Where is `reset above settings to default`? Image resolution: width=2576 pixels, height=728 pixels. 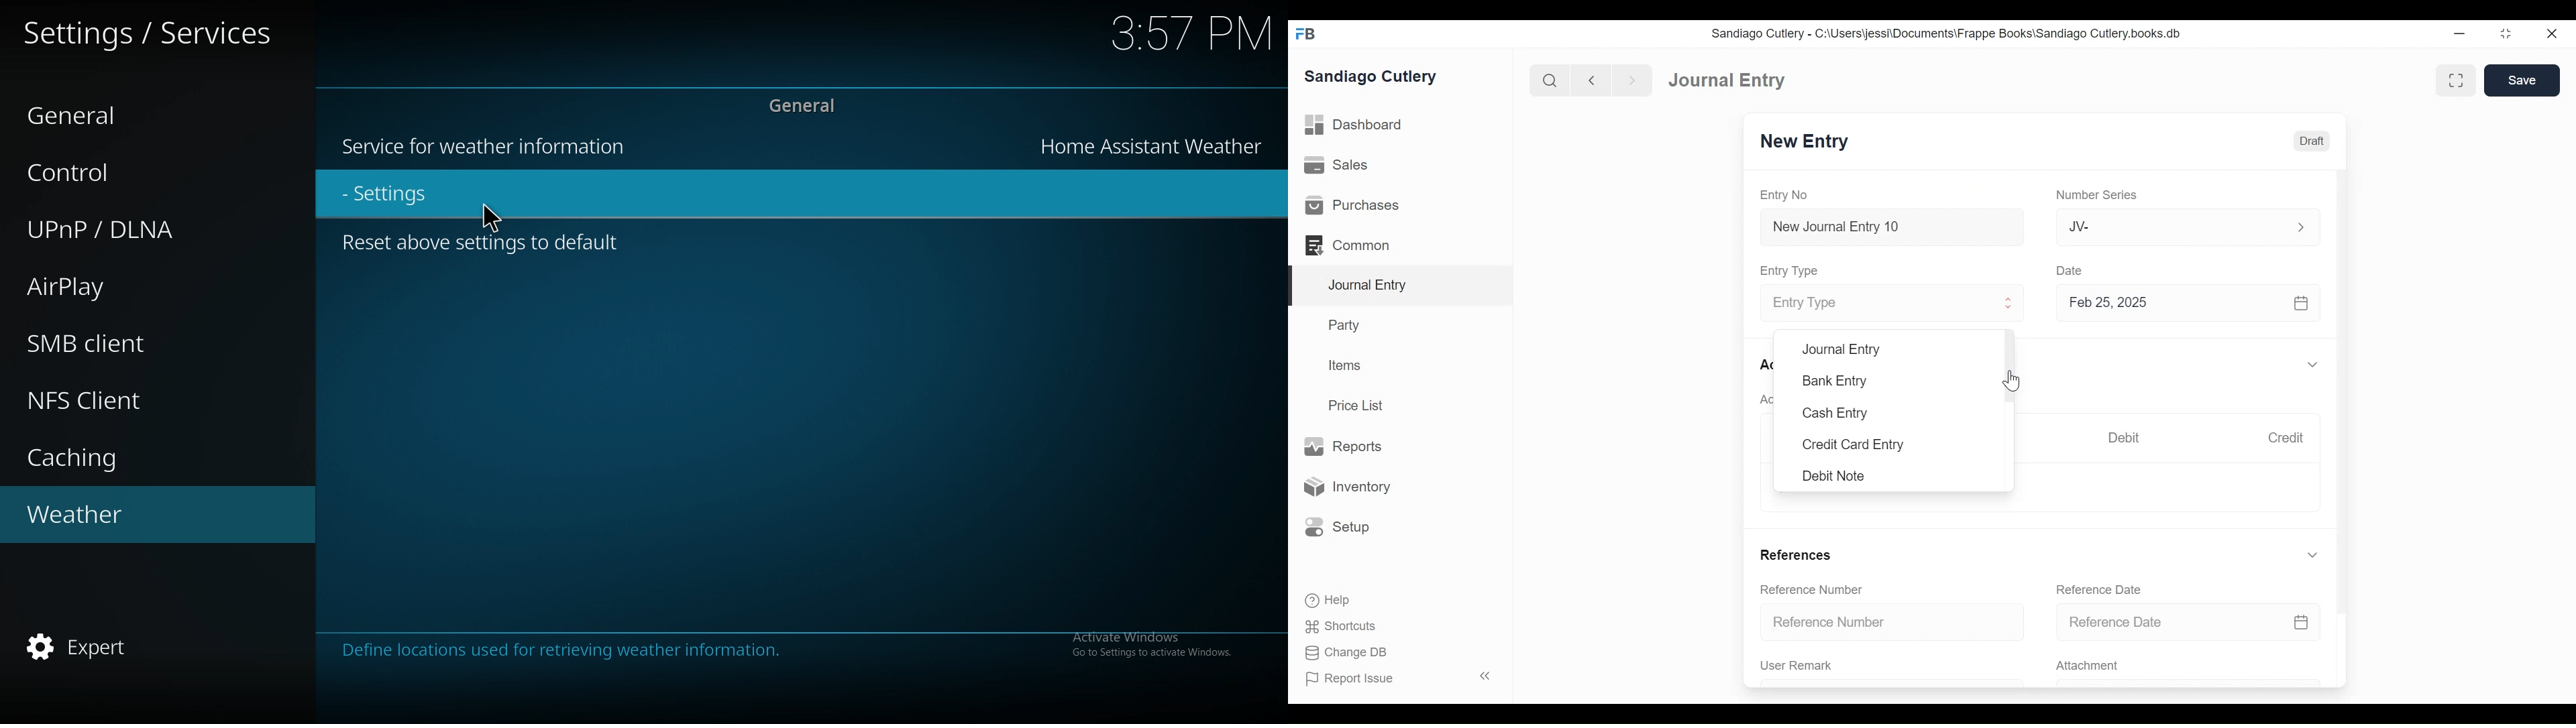
reset above settings to default is located at coordinates (486, 248).